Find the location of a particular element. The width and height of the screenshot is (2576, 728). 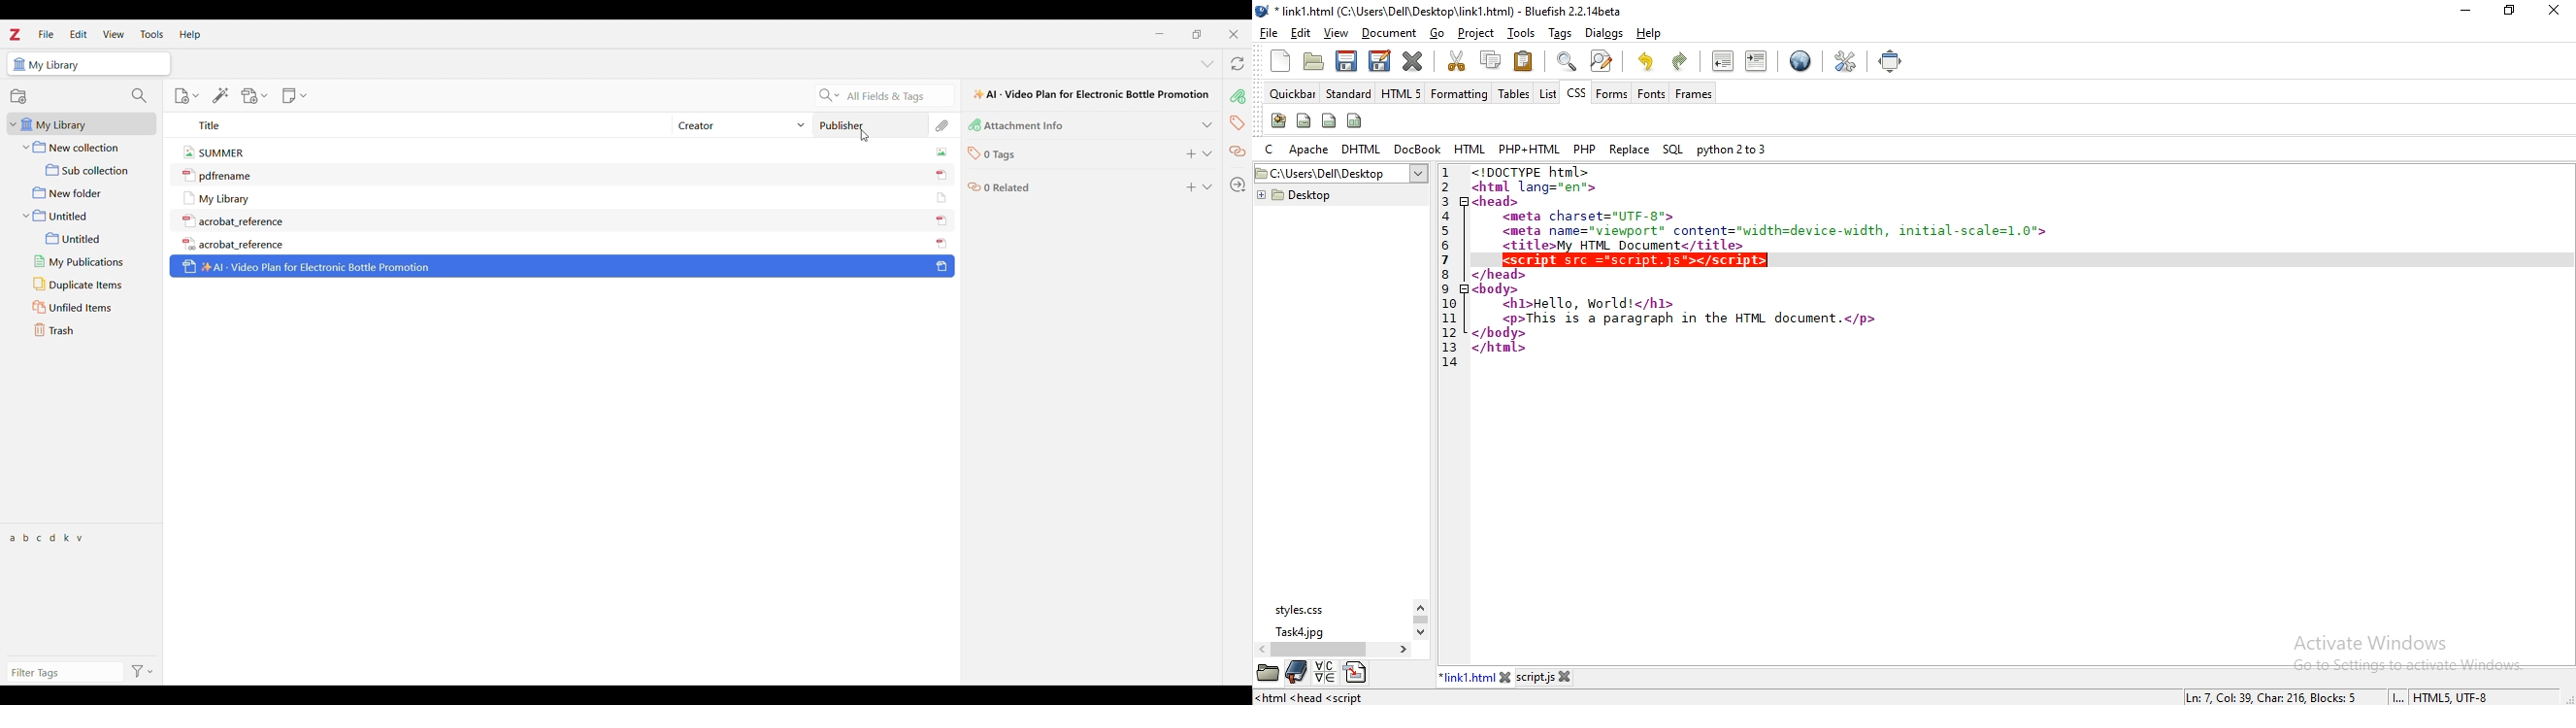

tables is located at coordinates (1514, 92).